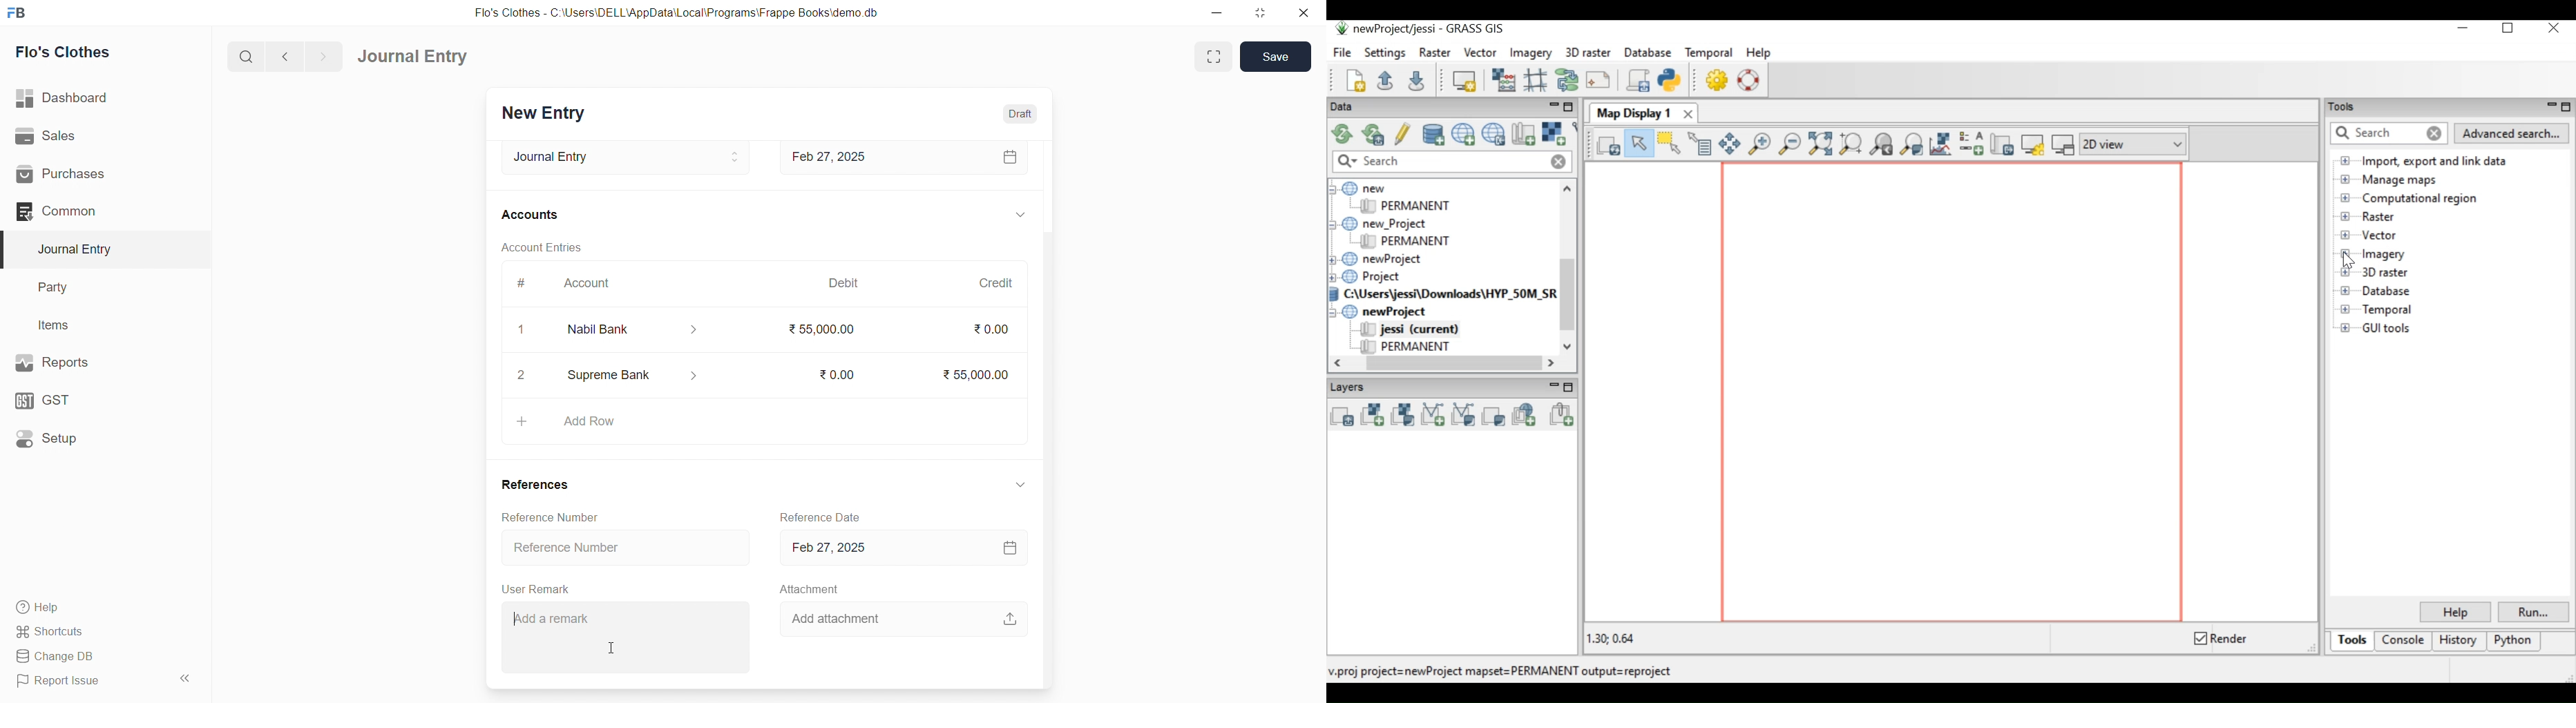 The image size is (2576, 728). I want to click on Reports, so click(82, 363).